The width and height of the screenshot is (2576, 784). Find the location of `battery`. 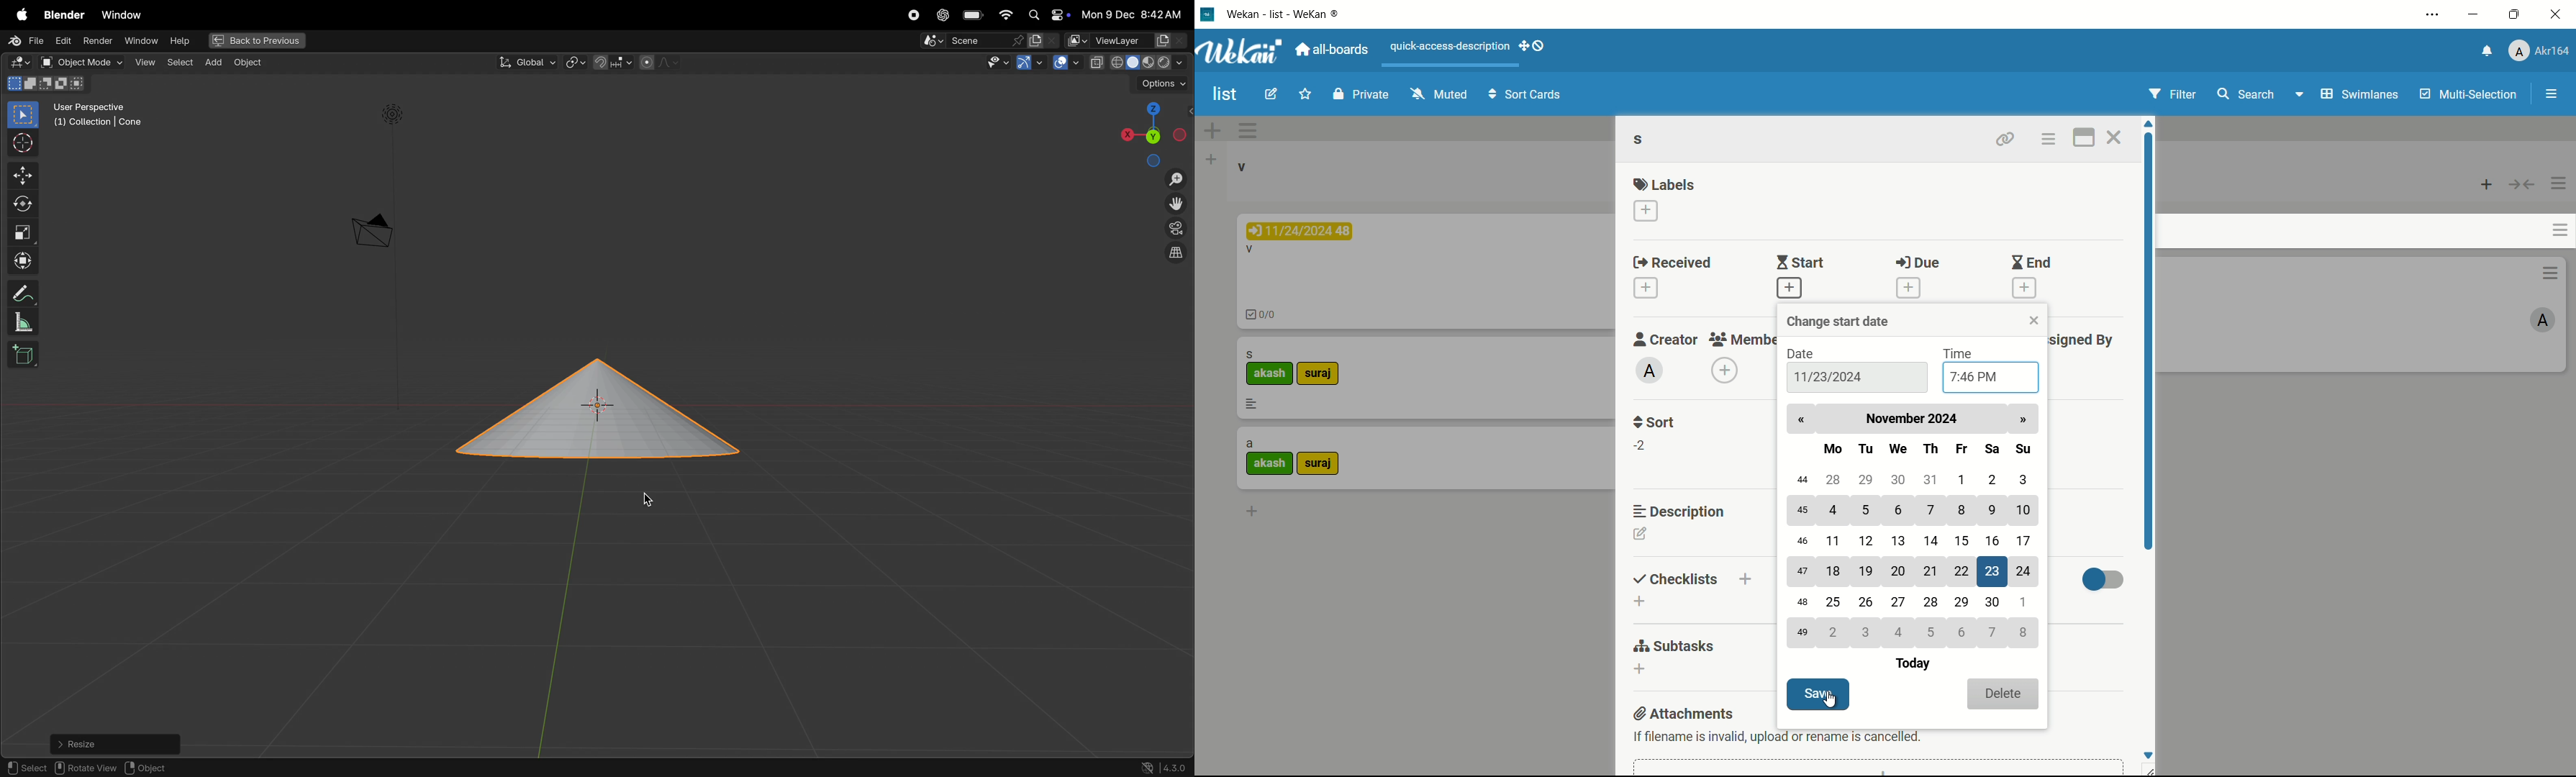

battery is located at coordinates (974, 15).